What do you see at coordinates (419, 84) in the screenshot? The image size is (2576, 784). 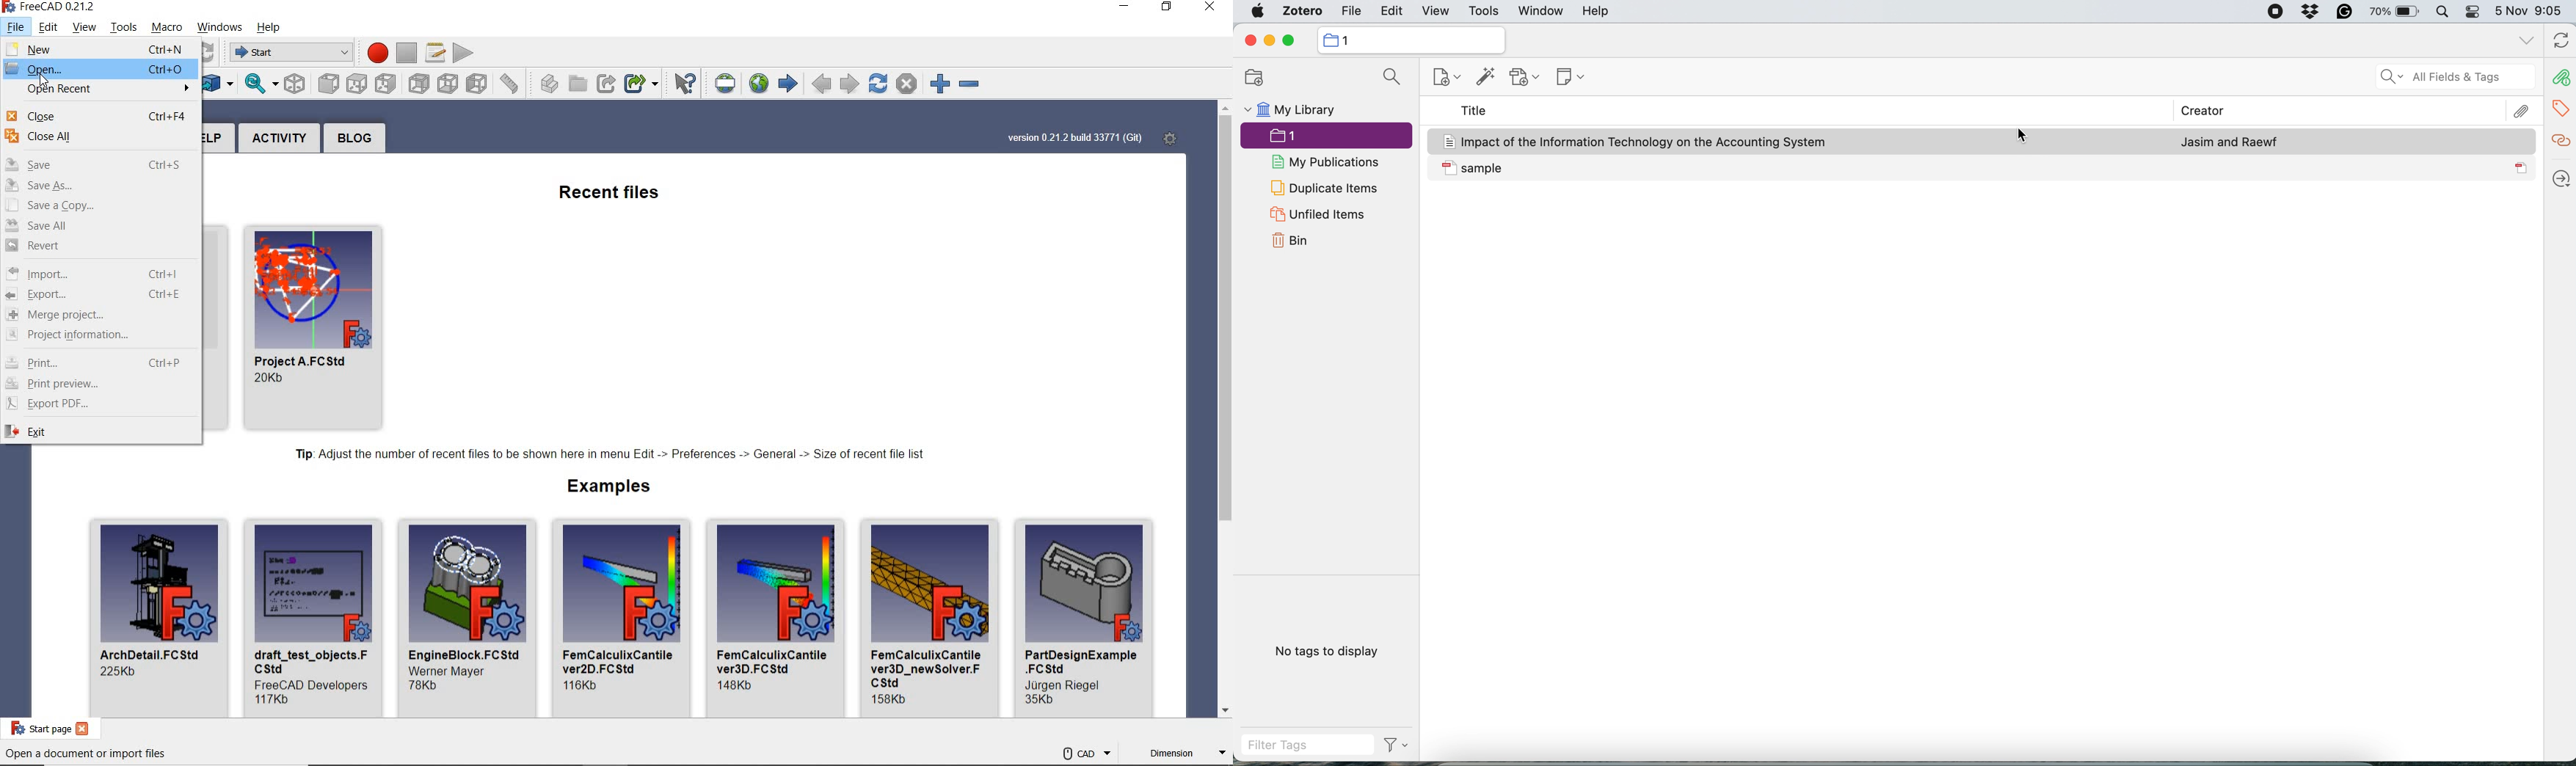 I see `REAR` at bounding box center [419, 84].